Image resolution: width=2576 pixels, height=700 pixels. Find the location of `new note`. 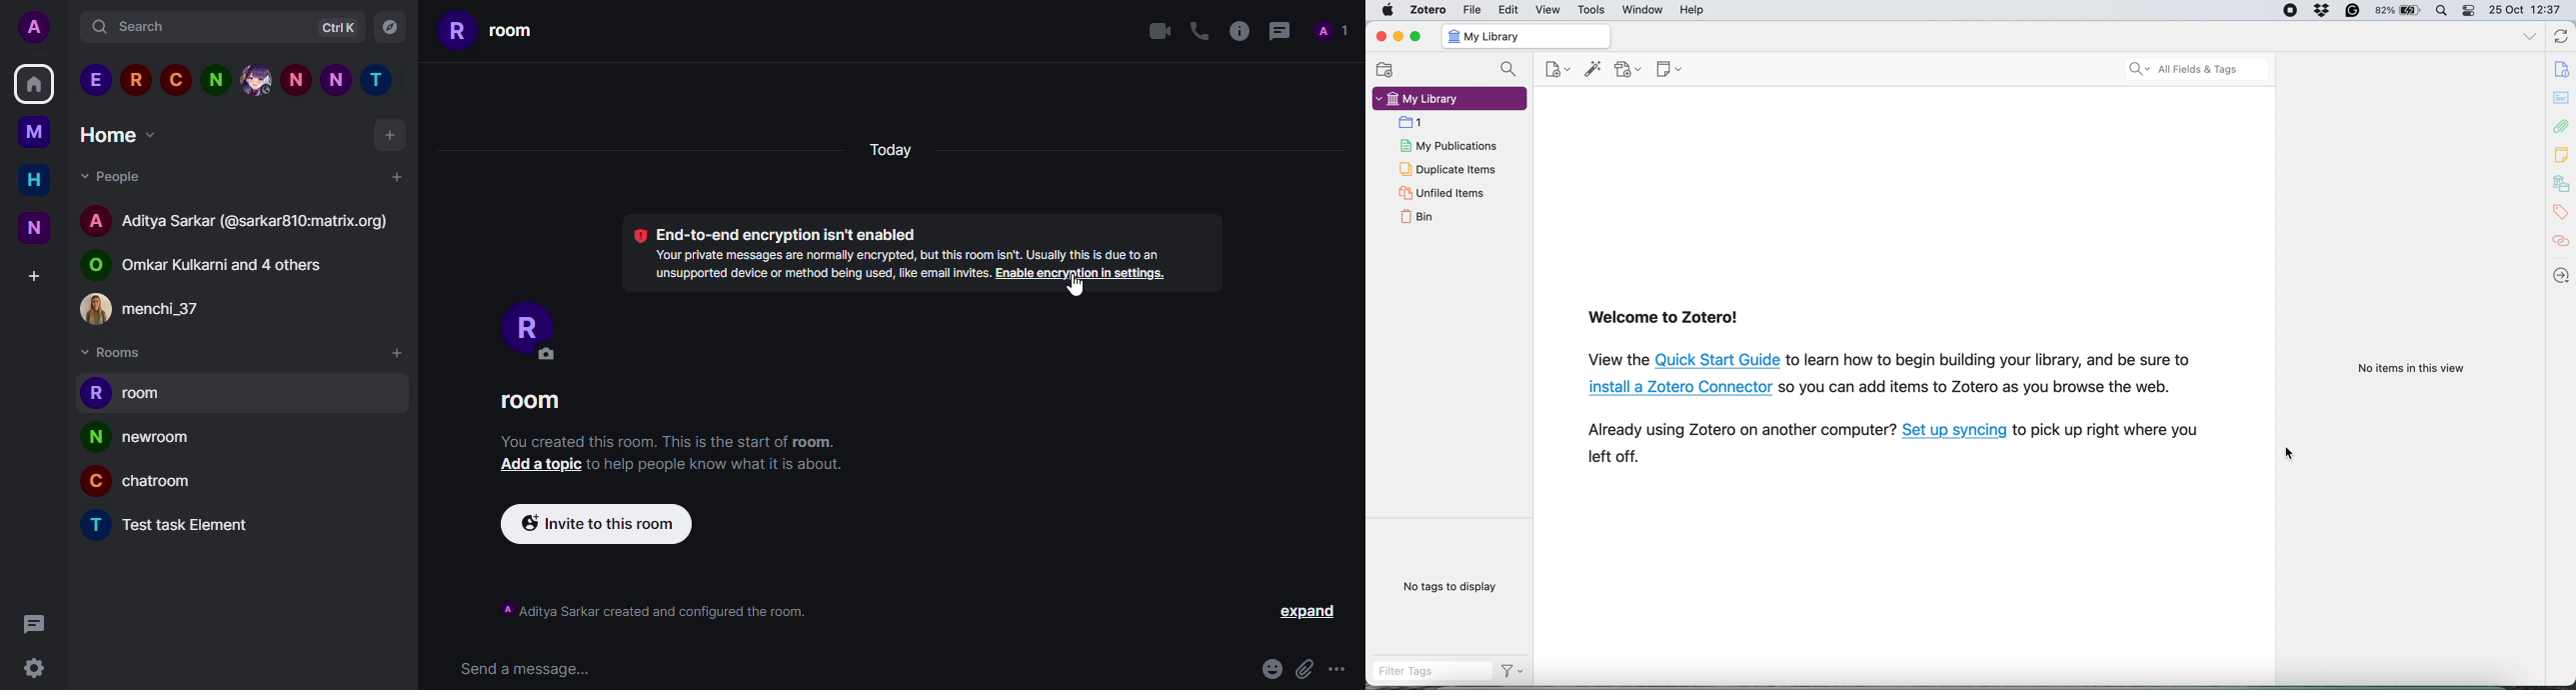

new note is located at coordinates (1671, 69).